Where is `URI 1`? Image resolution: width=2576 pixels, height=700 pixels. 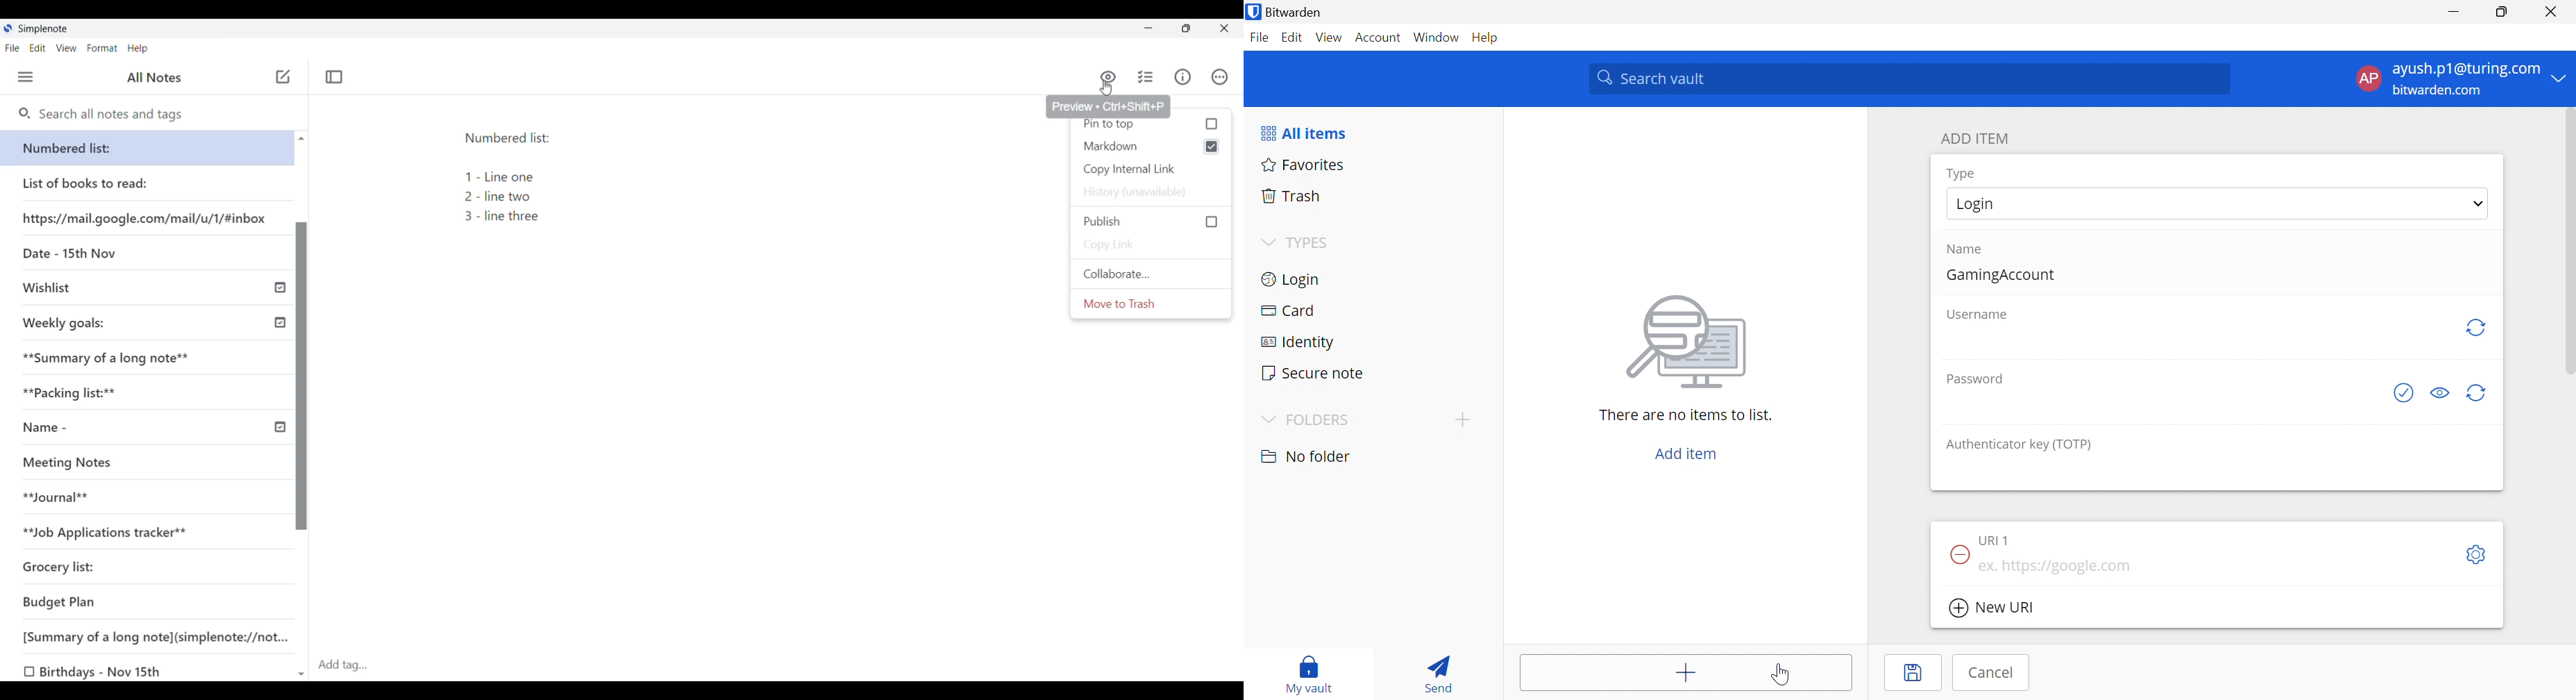
URI 1 is located at coordinates (1999, 540).